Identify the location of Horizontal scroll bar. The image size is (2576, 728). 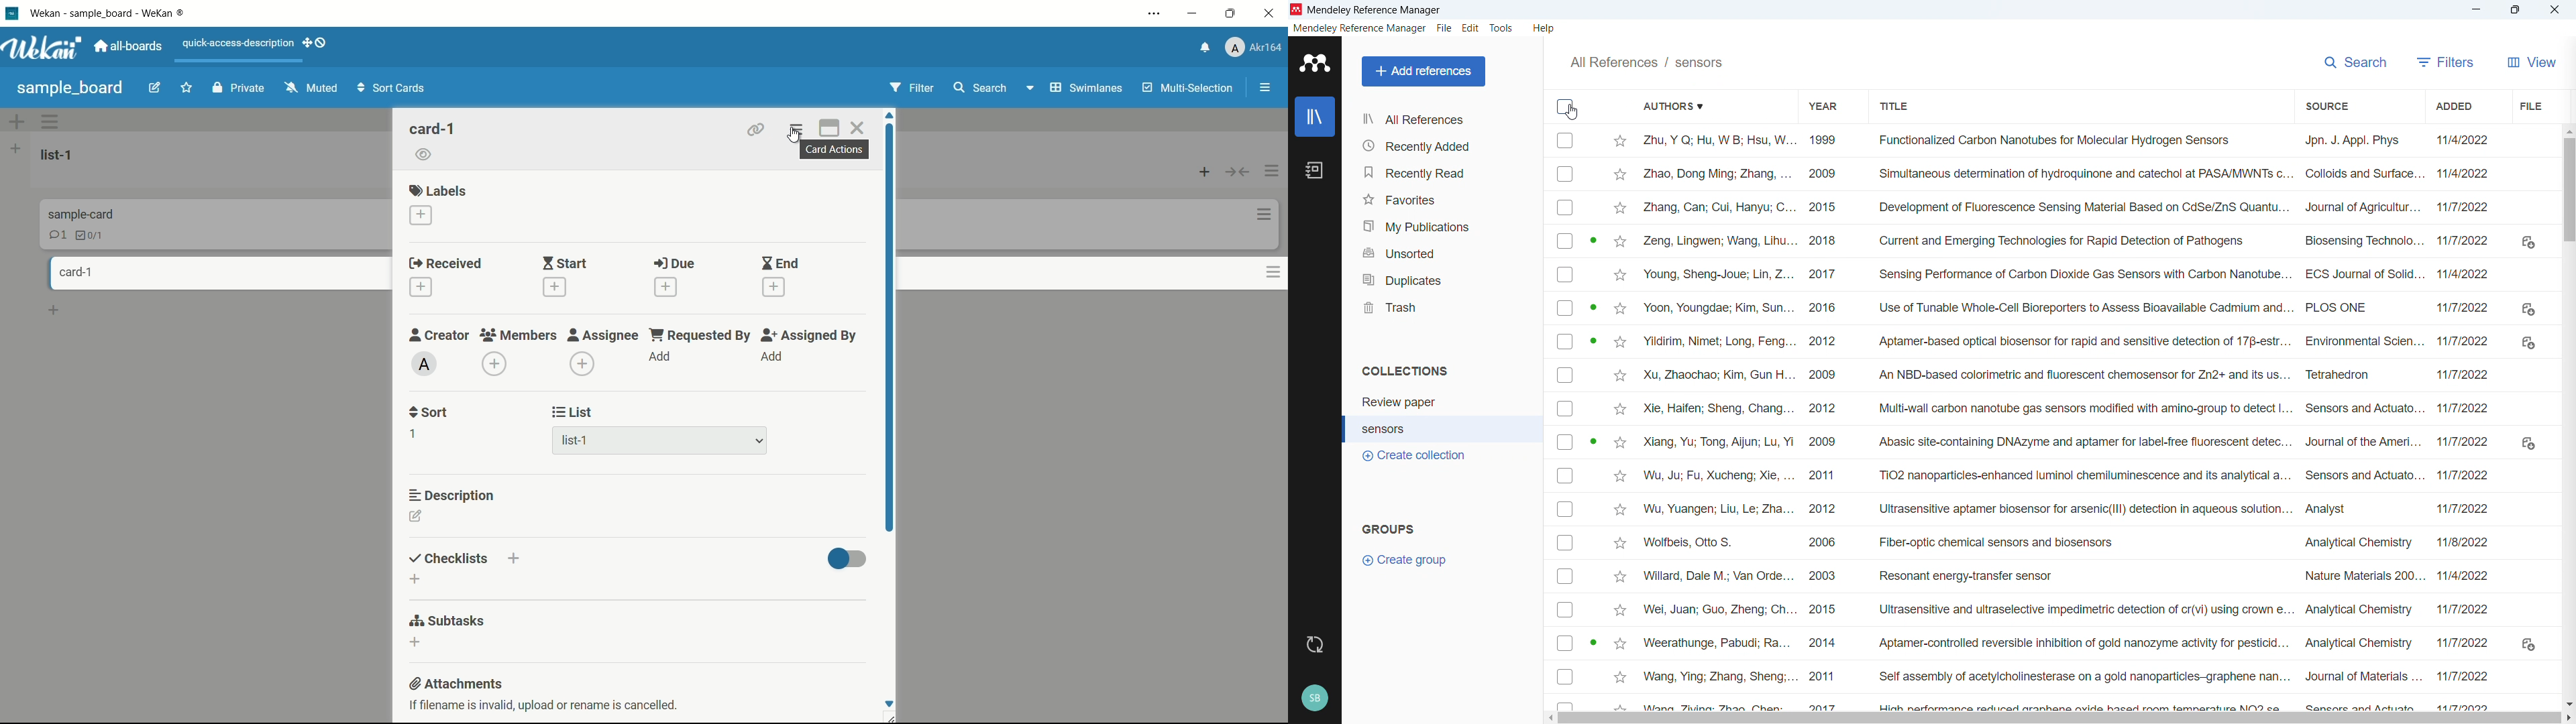
(2058, 719).